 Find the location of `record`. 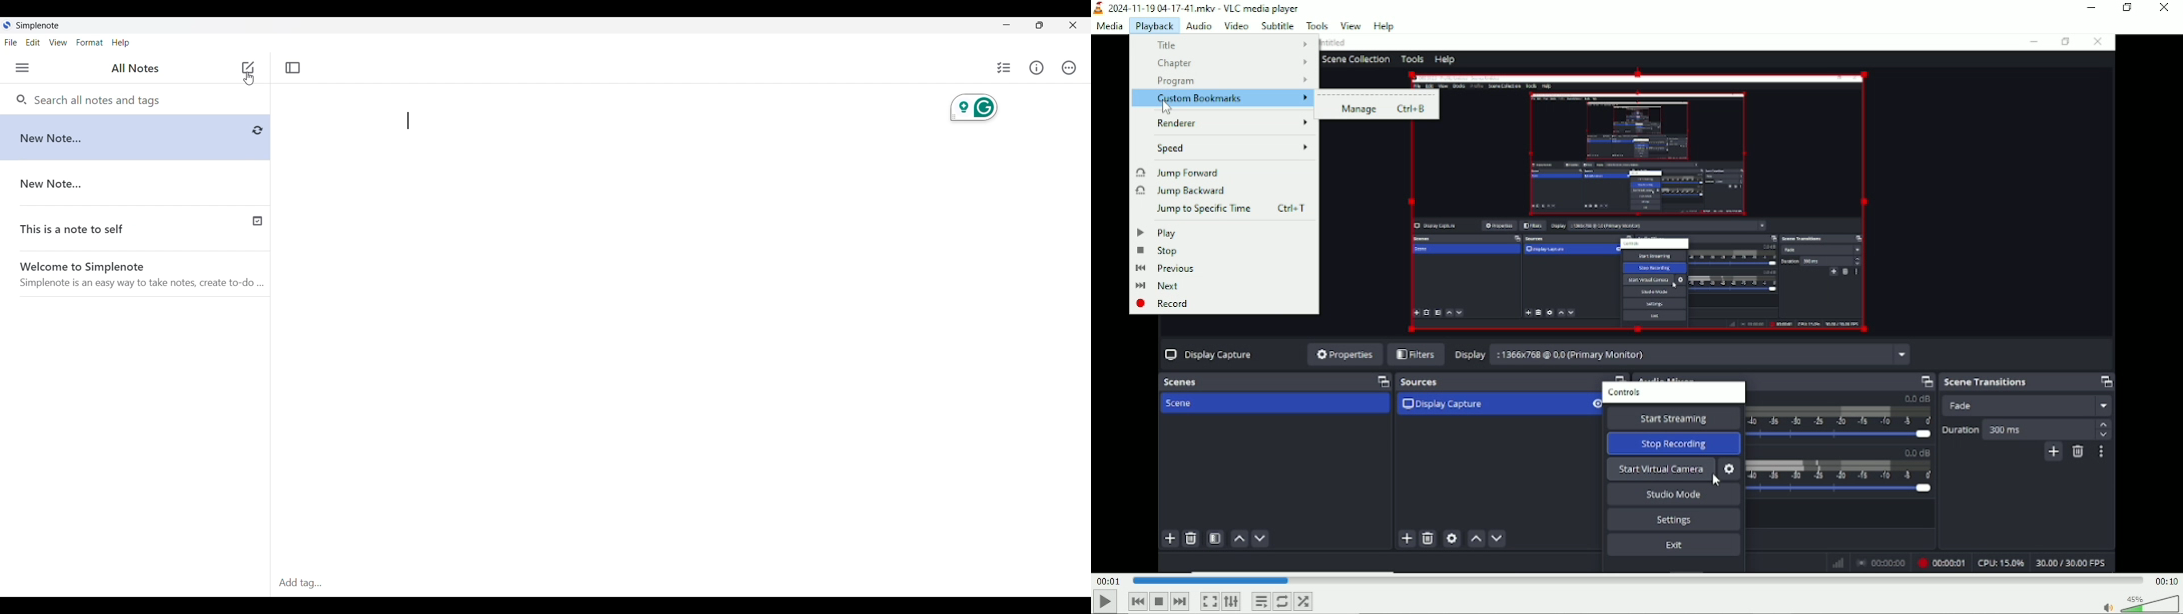

record is located at coordinates (1167, 304).